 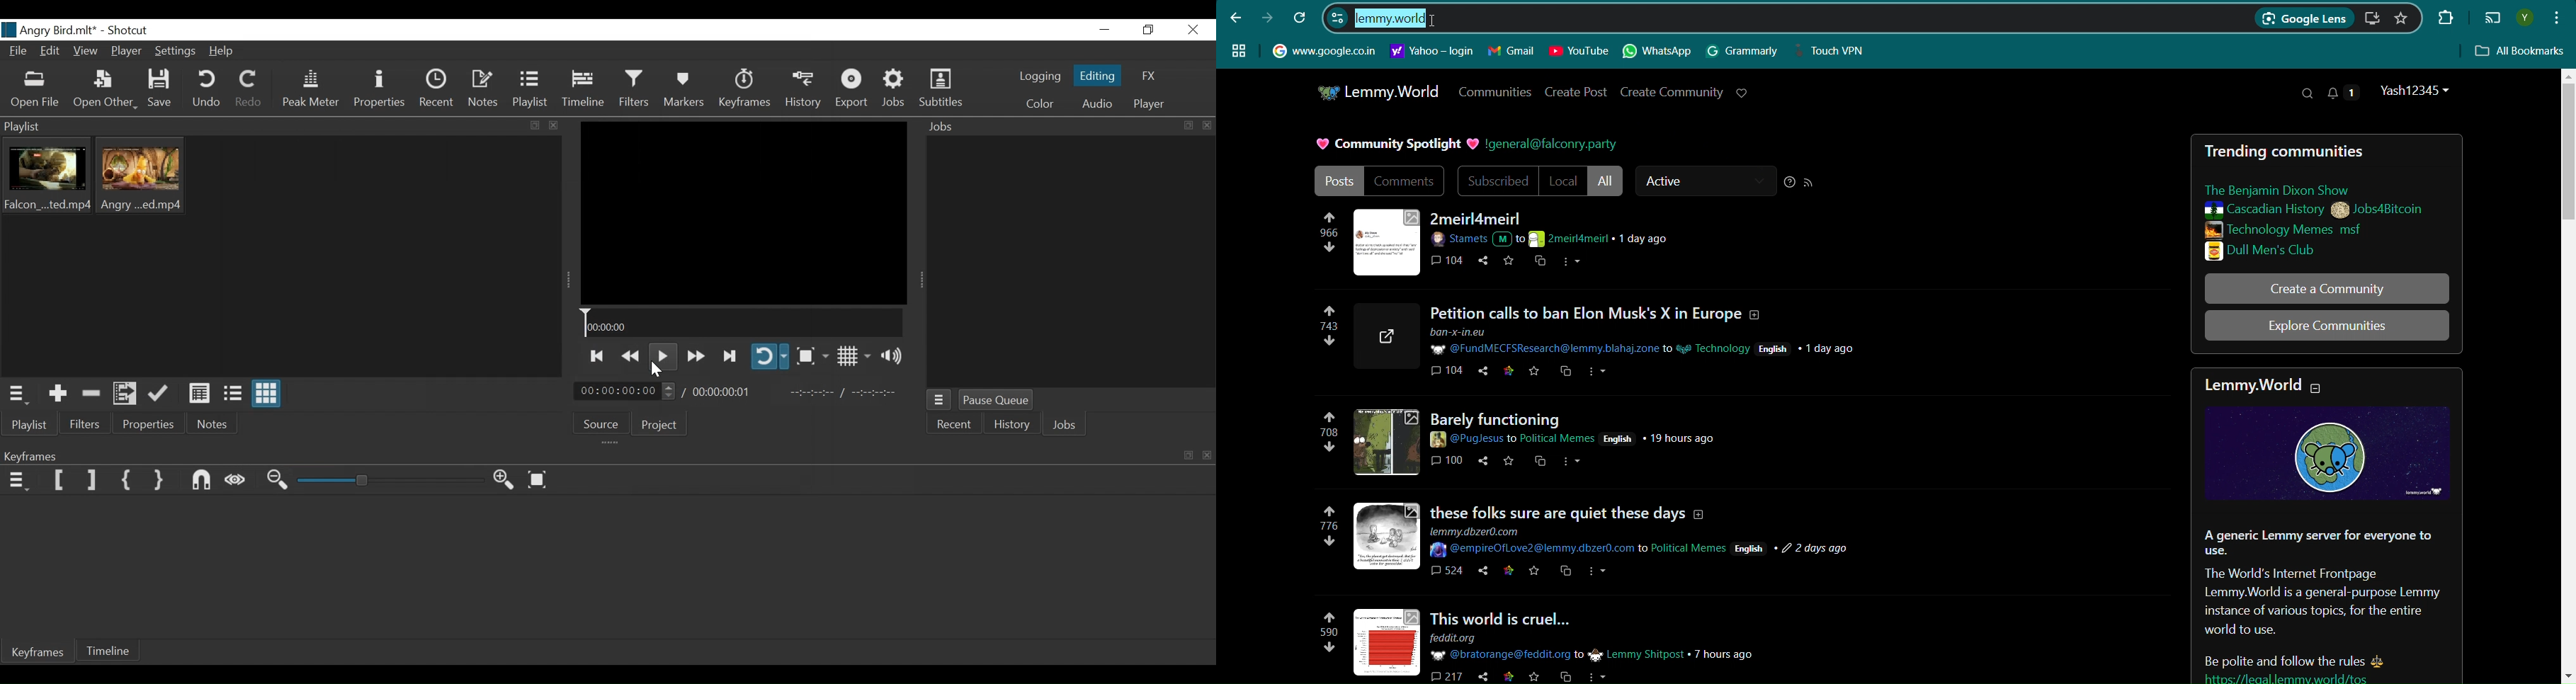 What do you see at coordinates (1388, 536) in the screenshot?
I see `image` at bounding box center [1388, 536].